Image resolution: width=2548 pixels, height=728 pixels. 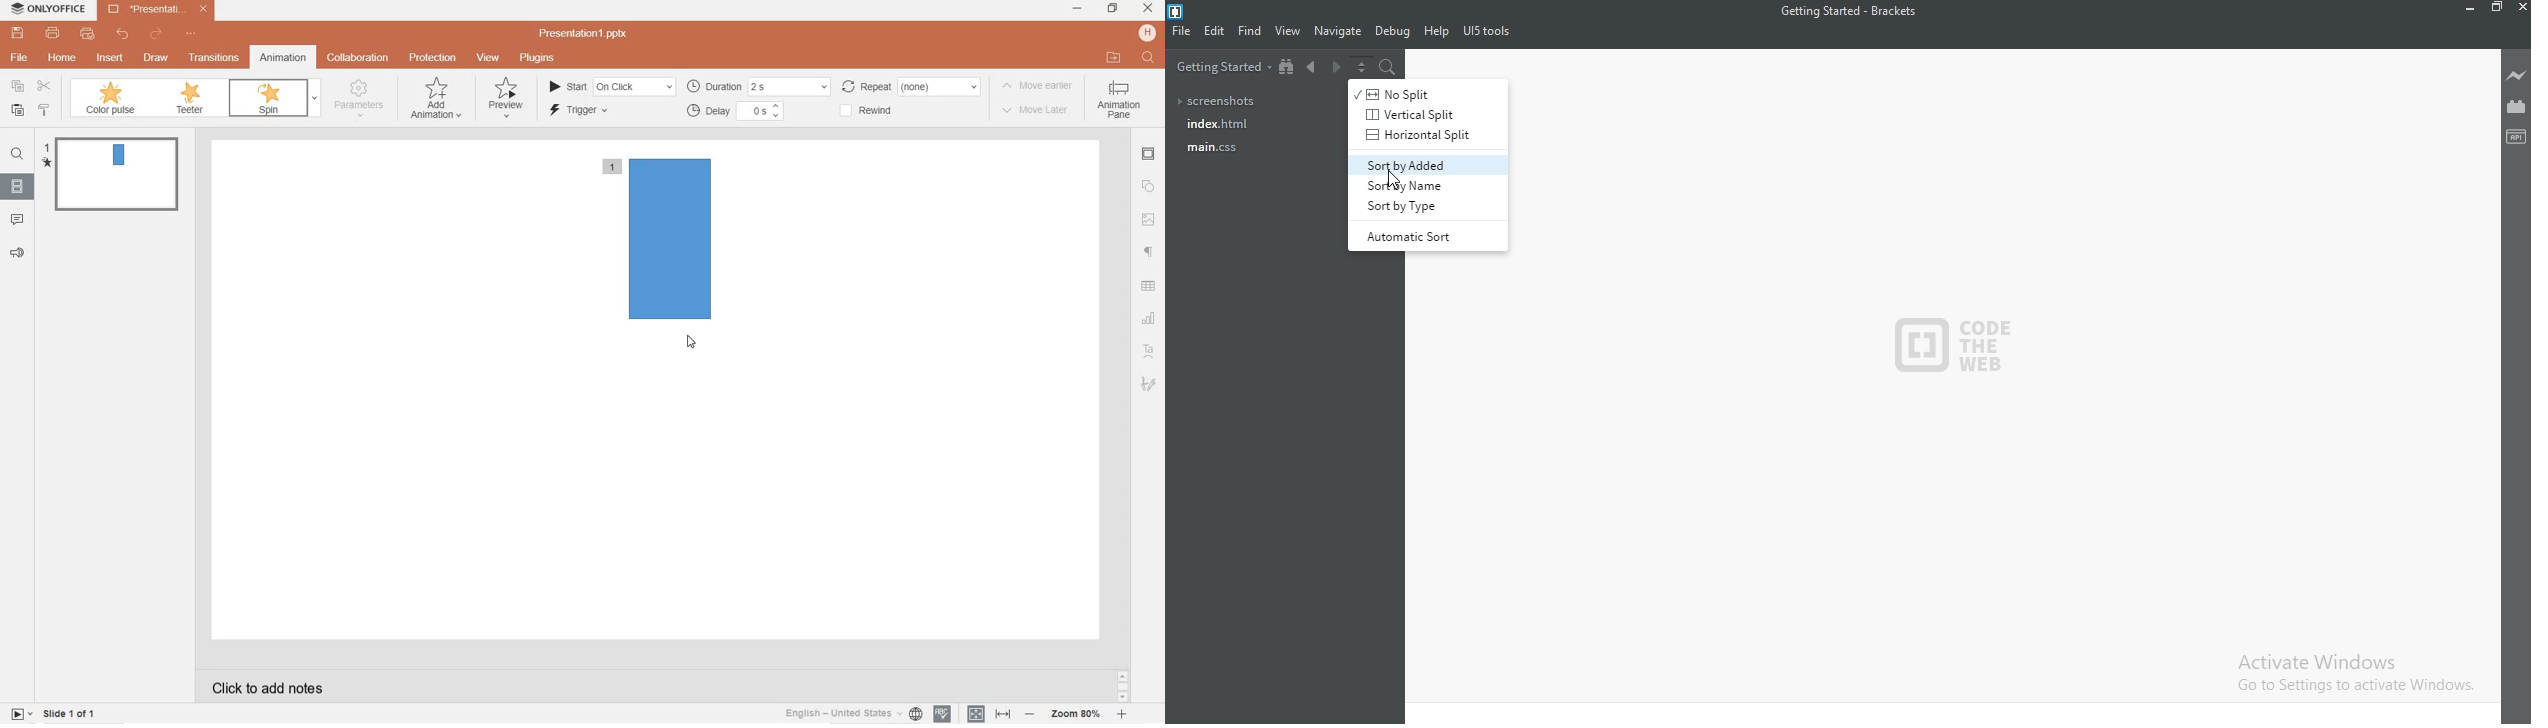 I want to click on table settings, so click(x=1150, y=286).